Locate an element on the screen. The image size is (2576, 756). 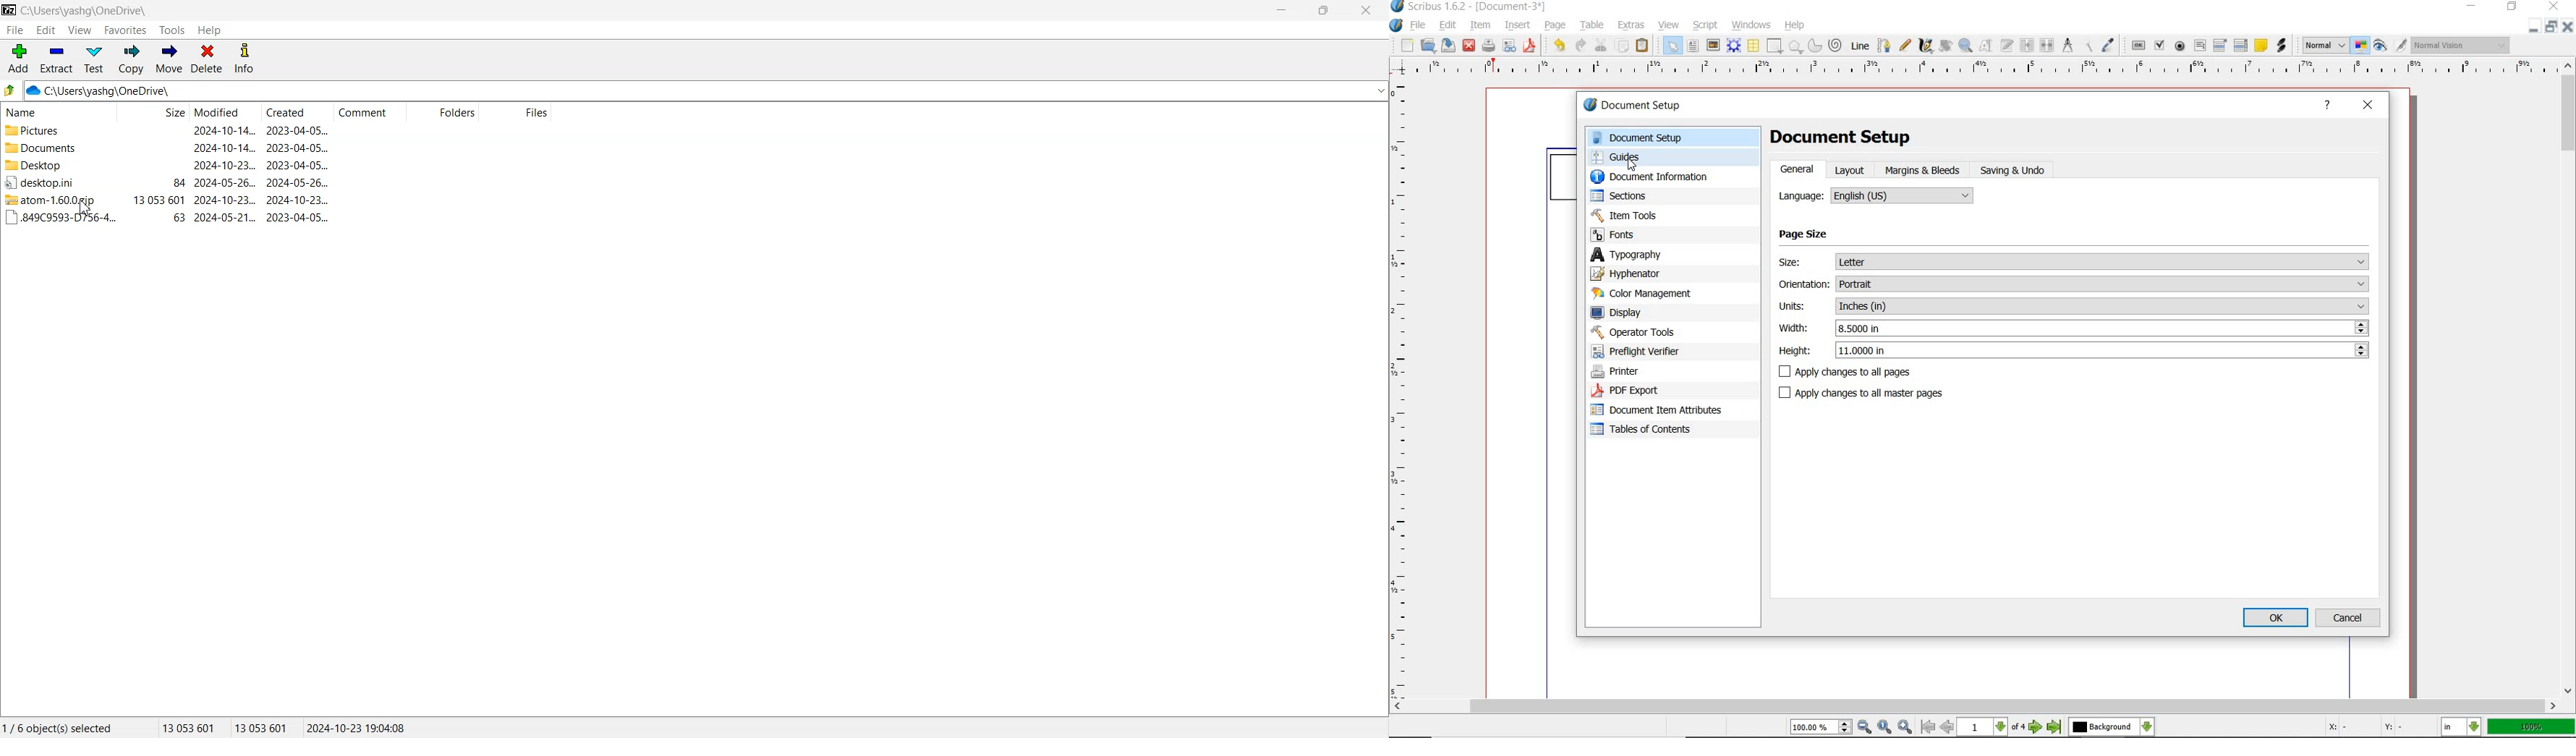
zoom out is located at coordinates (1865, 727).